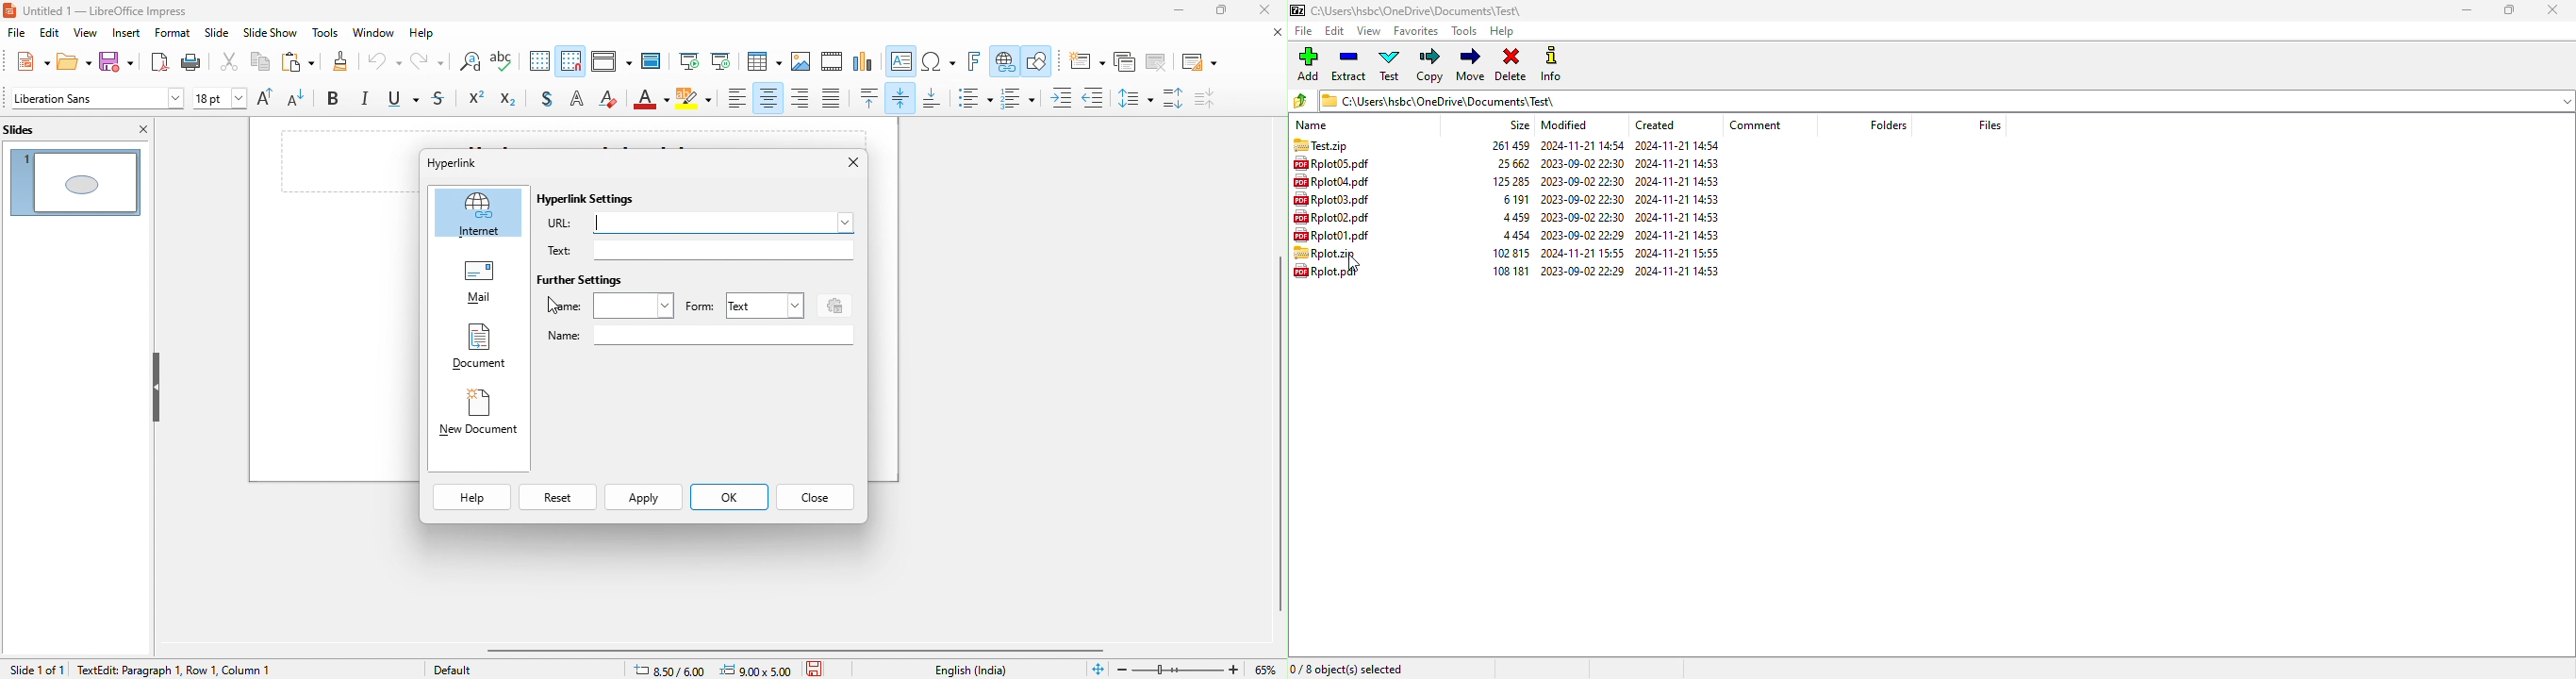 This screenshot has width=2576, height=700. Describe the element at coordinates (1021, 98) in the screenshot. I see `toggle ordered list` at that location.